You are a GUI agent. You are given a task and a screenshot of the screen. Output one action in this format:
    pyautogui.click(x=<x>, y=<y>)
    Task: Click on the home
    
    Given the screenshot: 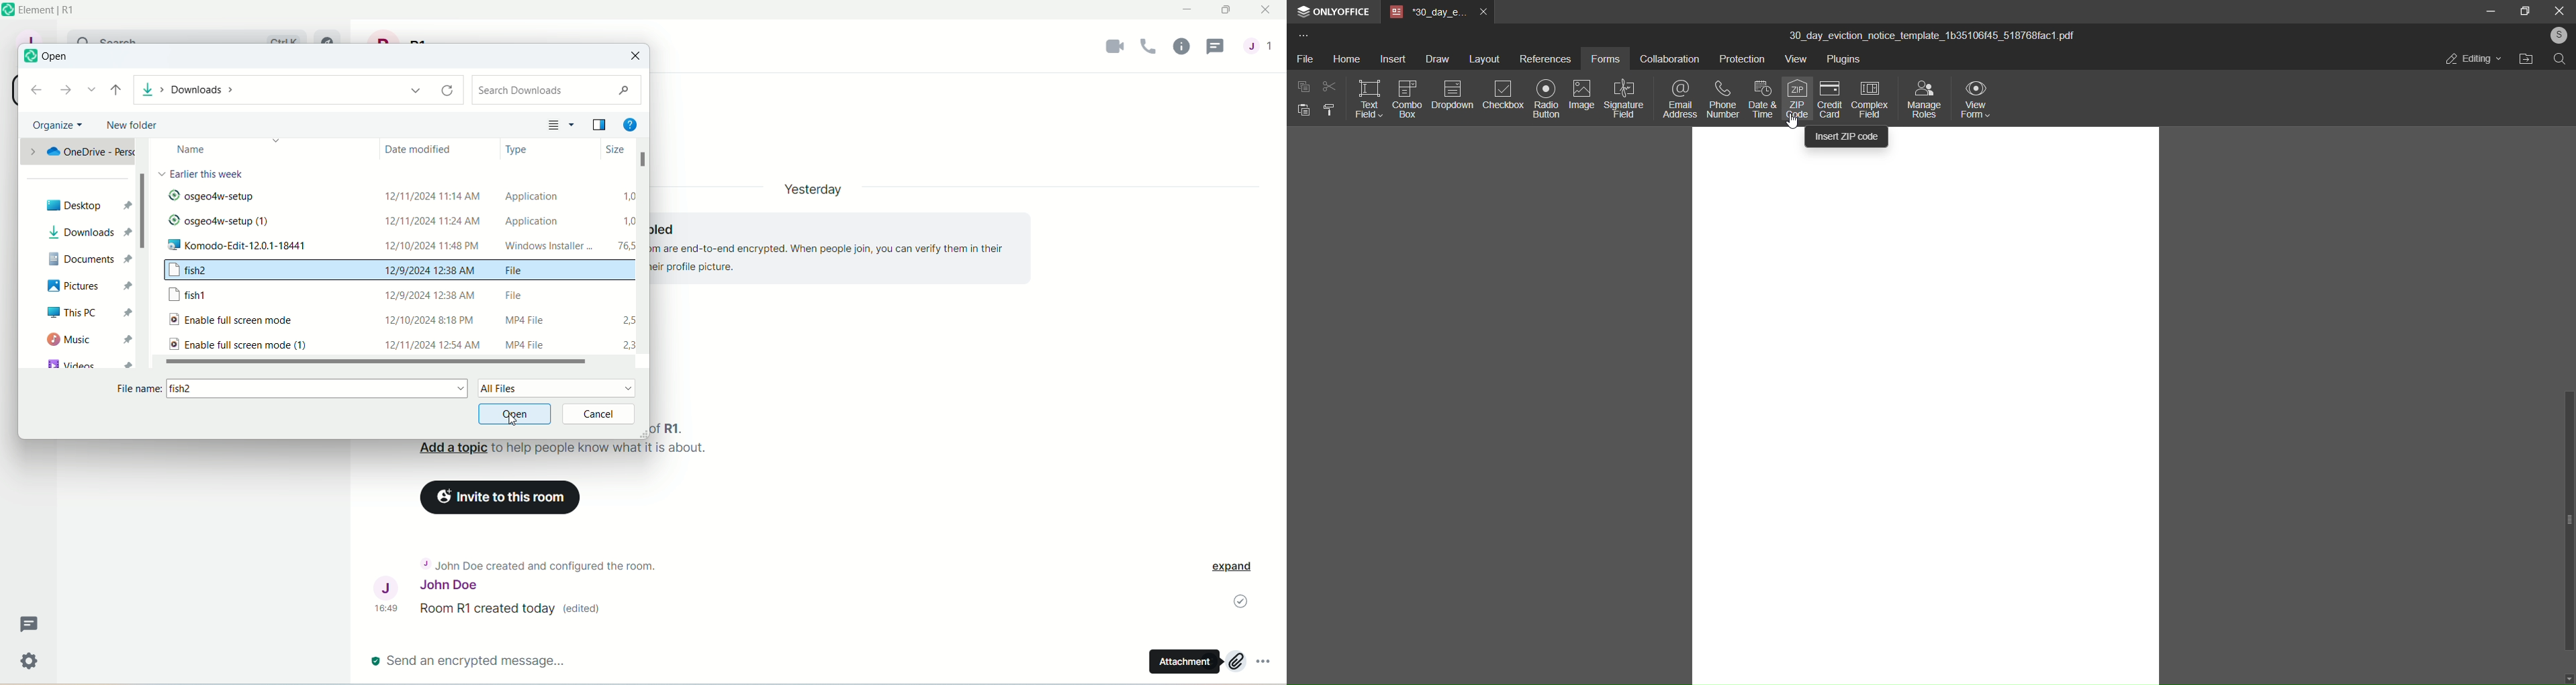 What is the action you would take?
    pyautogui.click(x=1346, y=60)
    